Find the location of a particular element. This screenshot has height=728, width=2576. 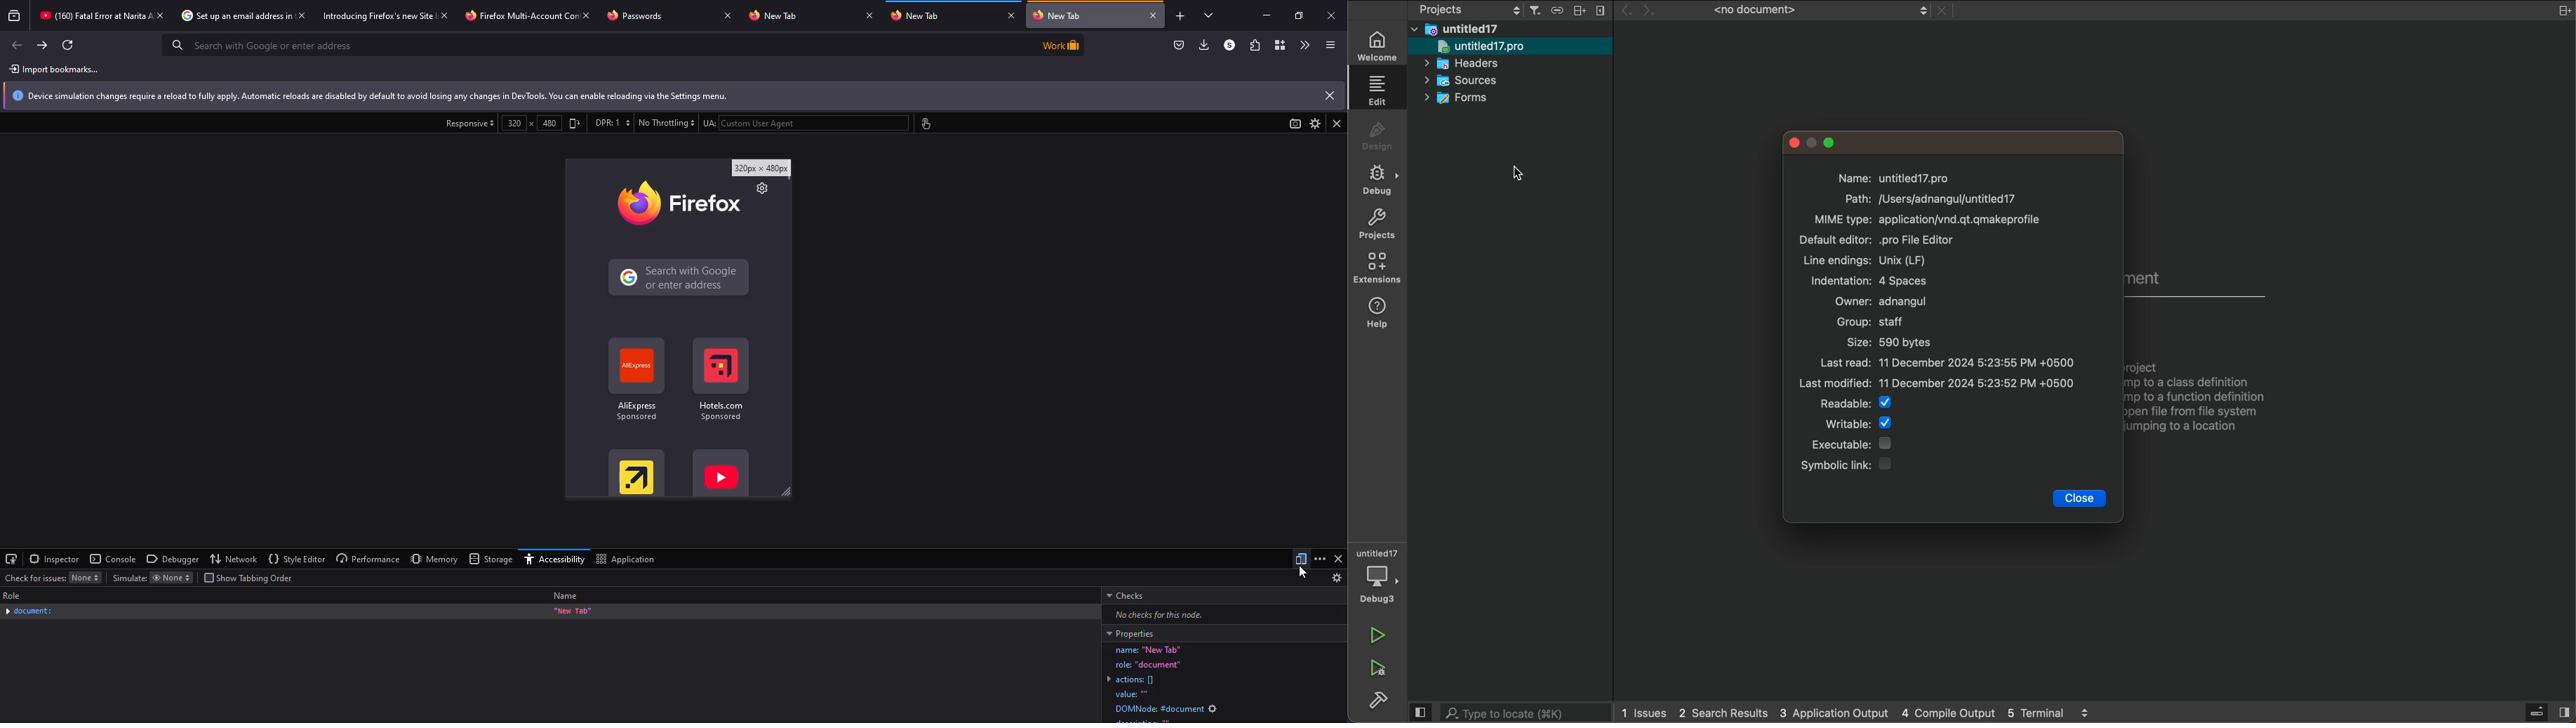

close is located at coordinates (1337, 123).